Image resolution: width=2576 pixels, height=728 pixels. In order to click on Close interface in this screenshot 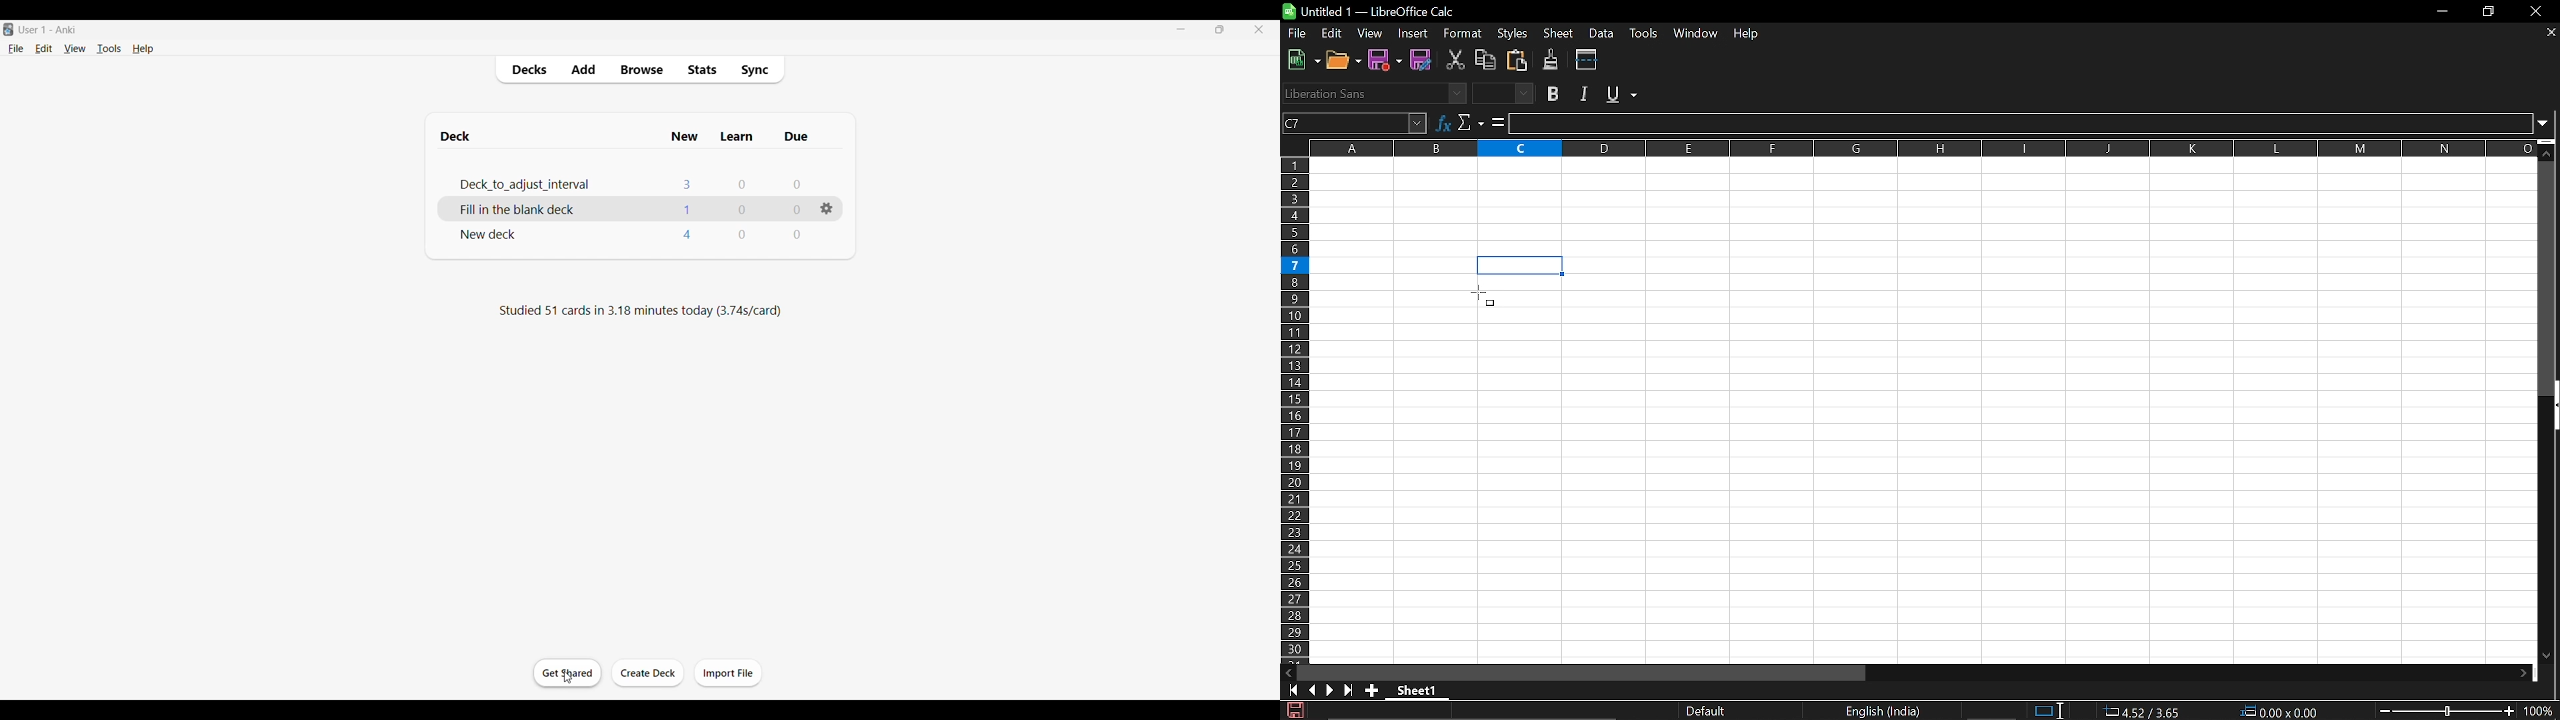, I will do `click(1259, 29)`.